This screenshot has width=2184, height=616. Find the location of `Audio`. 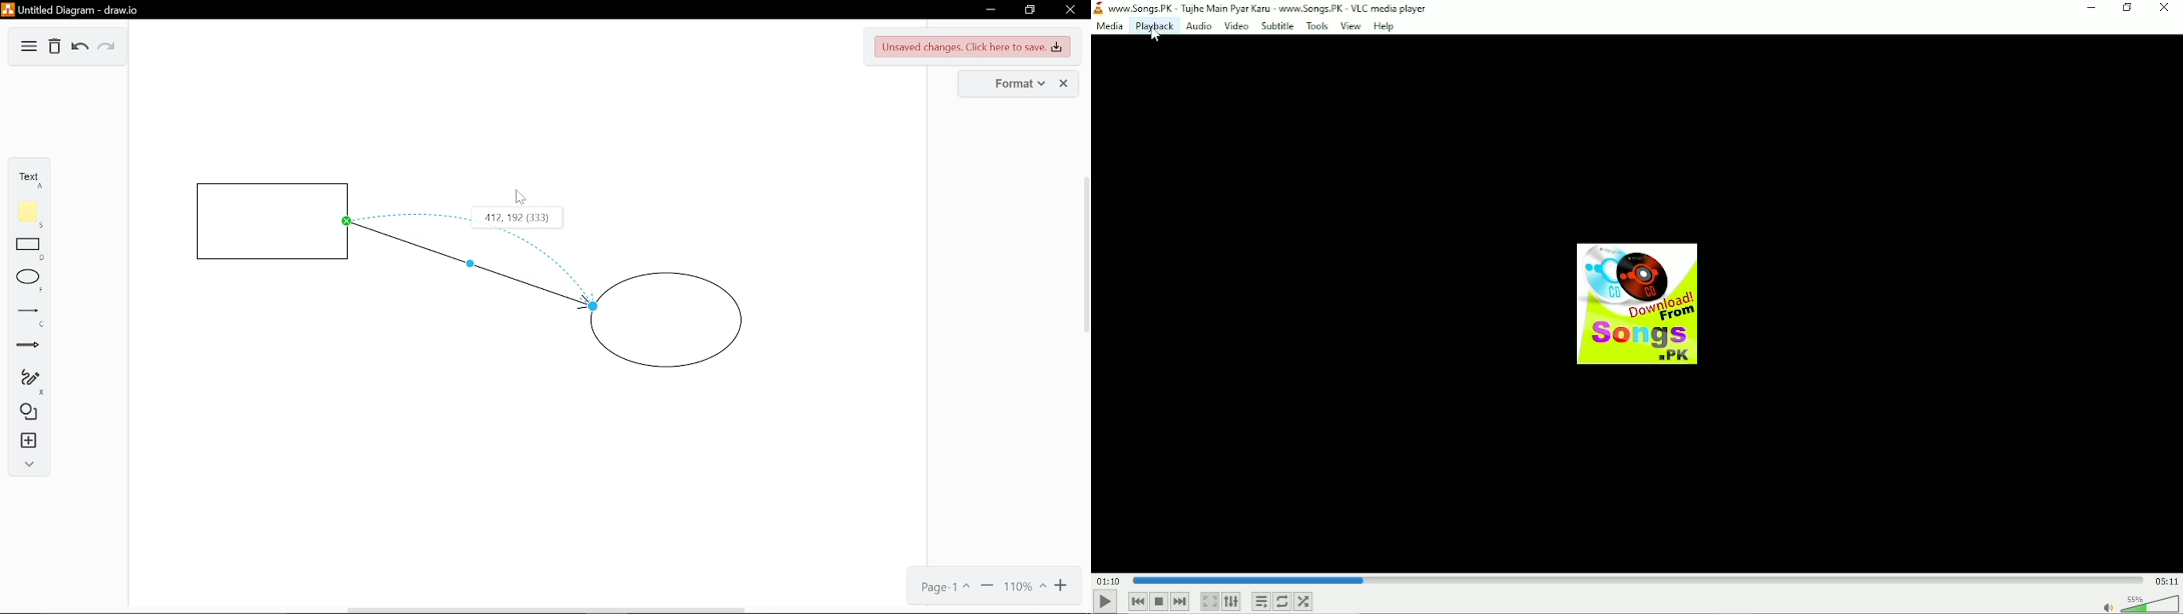

Audio is located at coordinates (1198, 26).